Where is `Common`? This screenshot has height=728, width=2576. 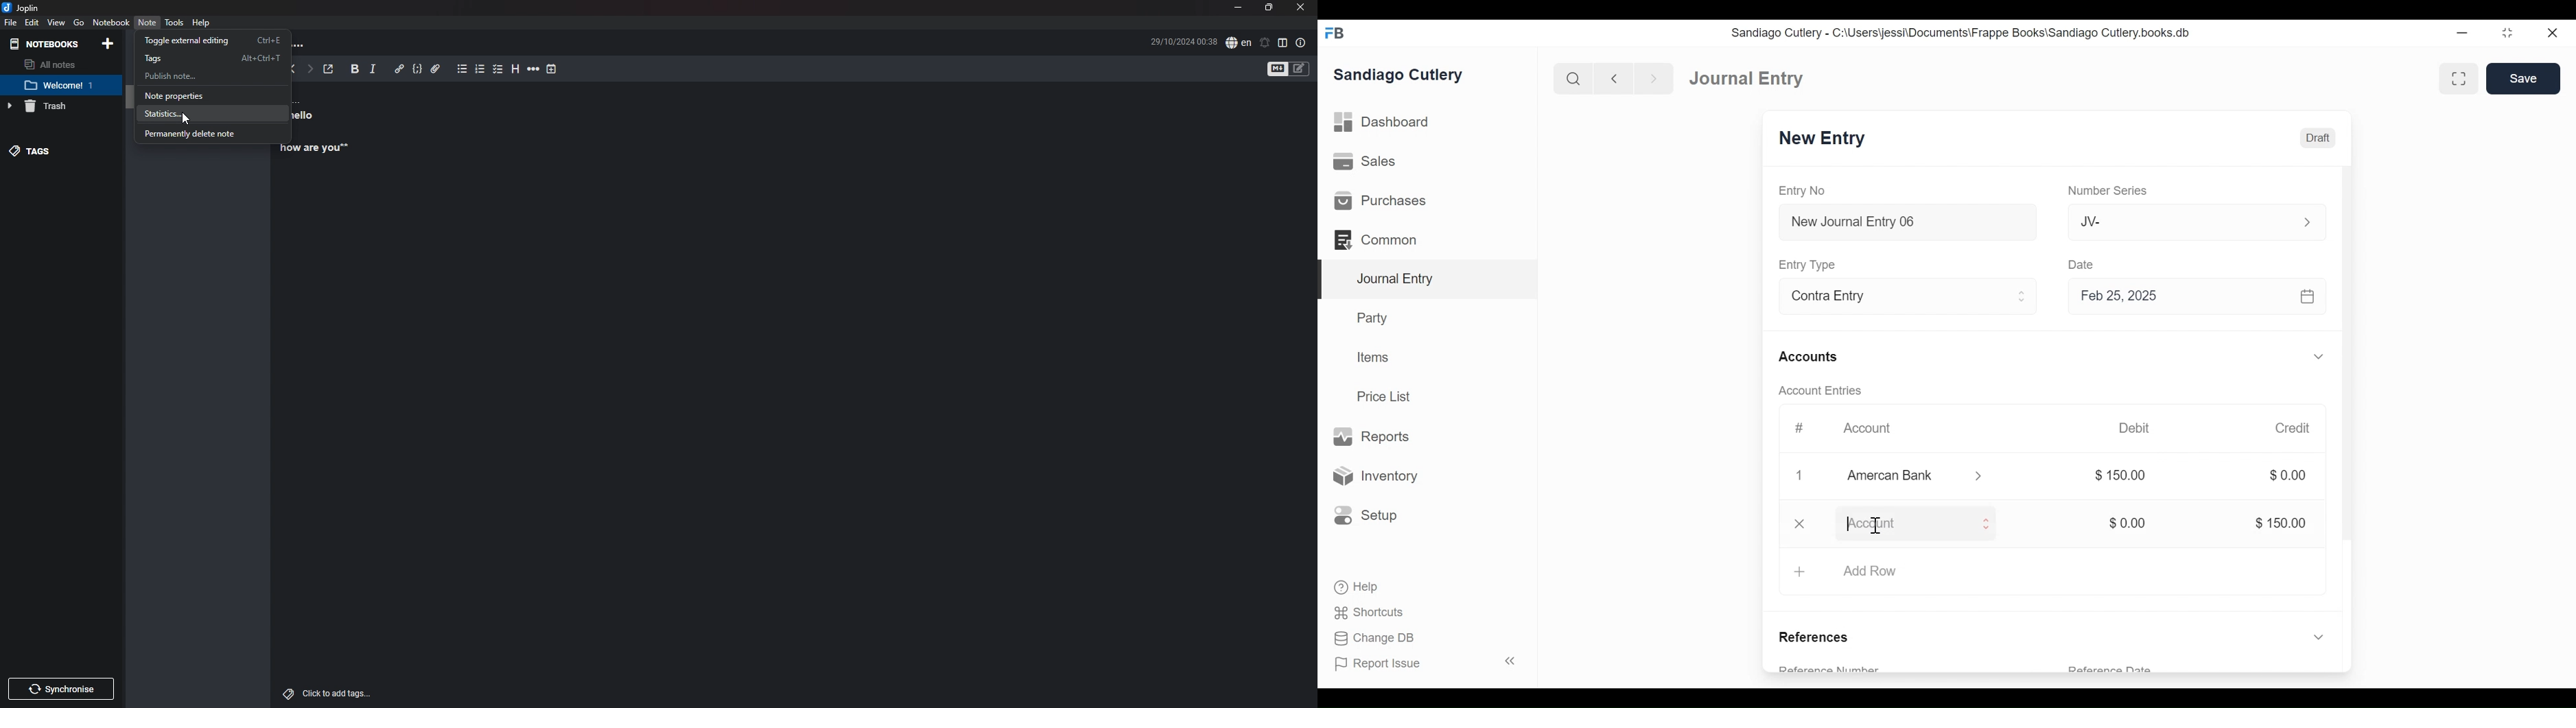 Common is located at coordinates (1382, 240).